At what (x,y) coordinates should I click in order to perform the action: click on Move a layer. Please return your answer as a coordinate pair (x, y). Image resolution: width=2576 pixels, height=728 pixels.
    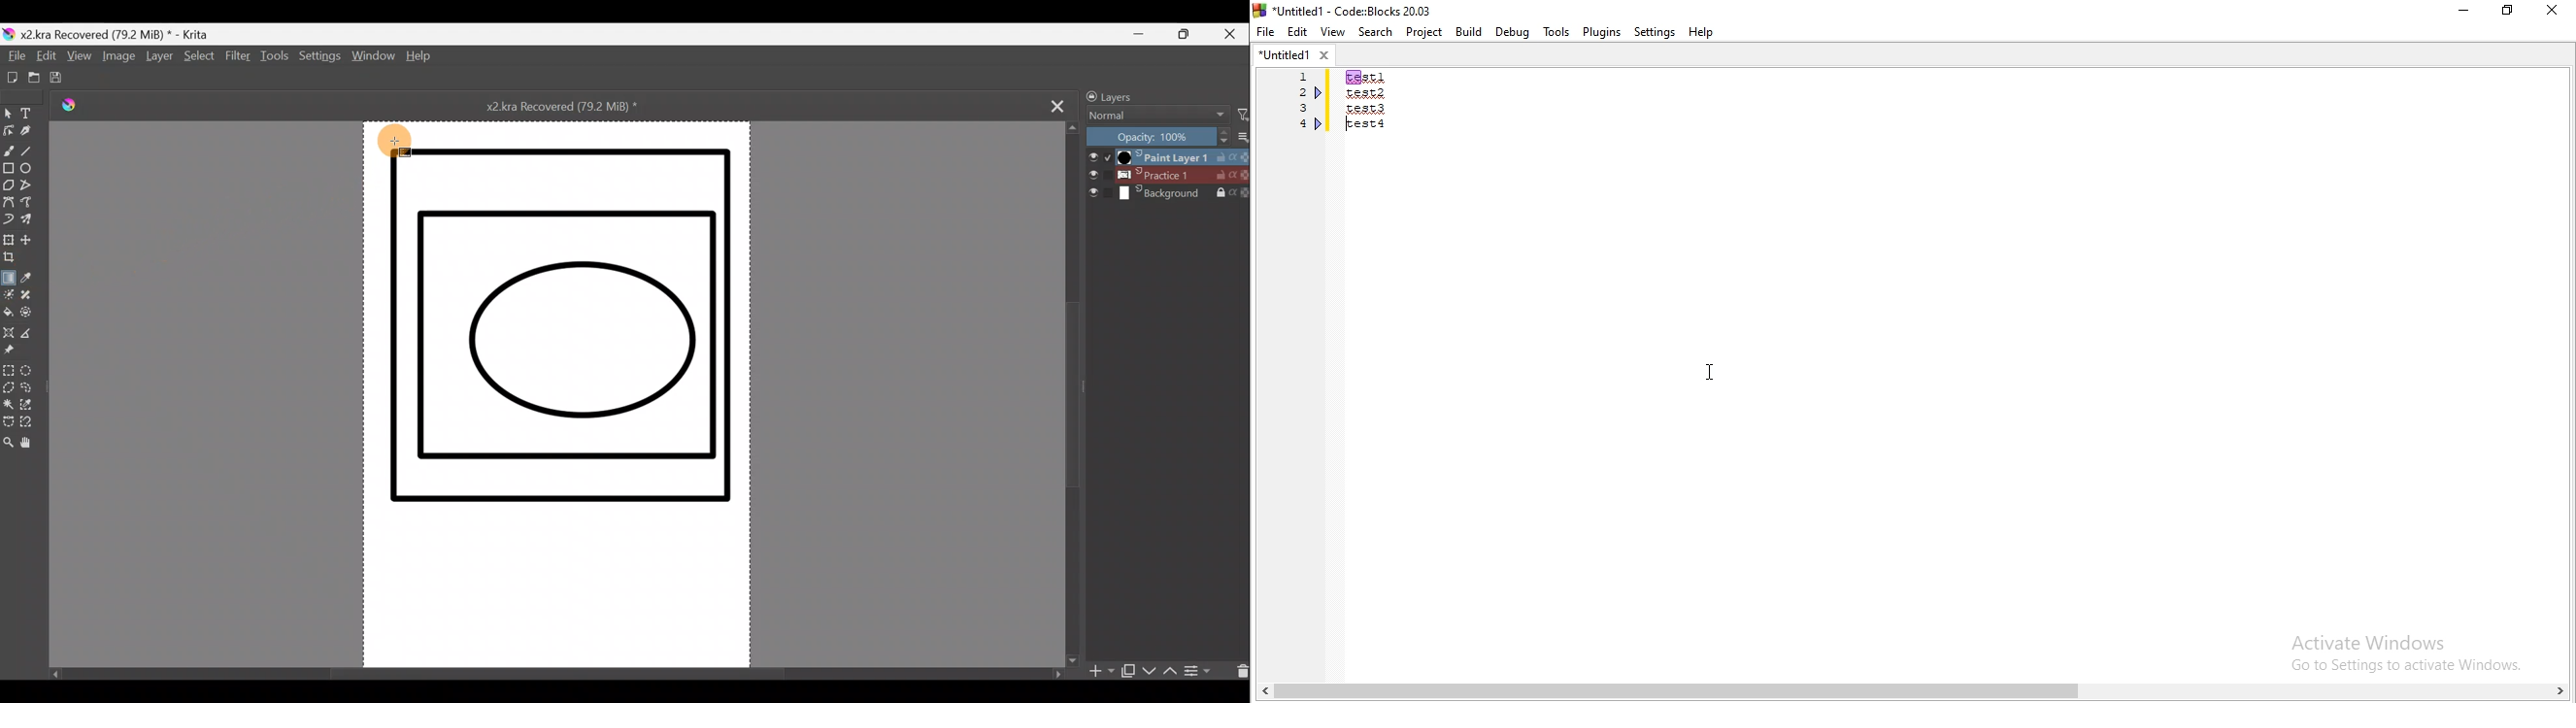
    Looking at the image, I should click on (33, 240).